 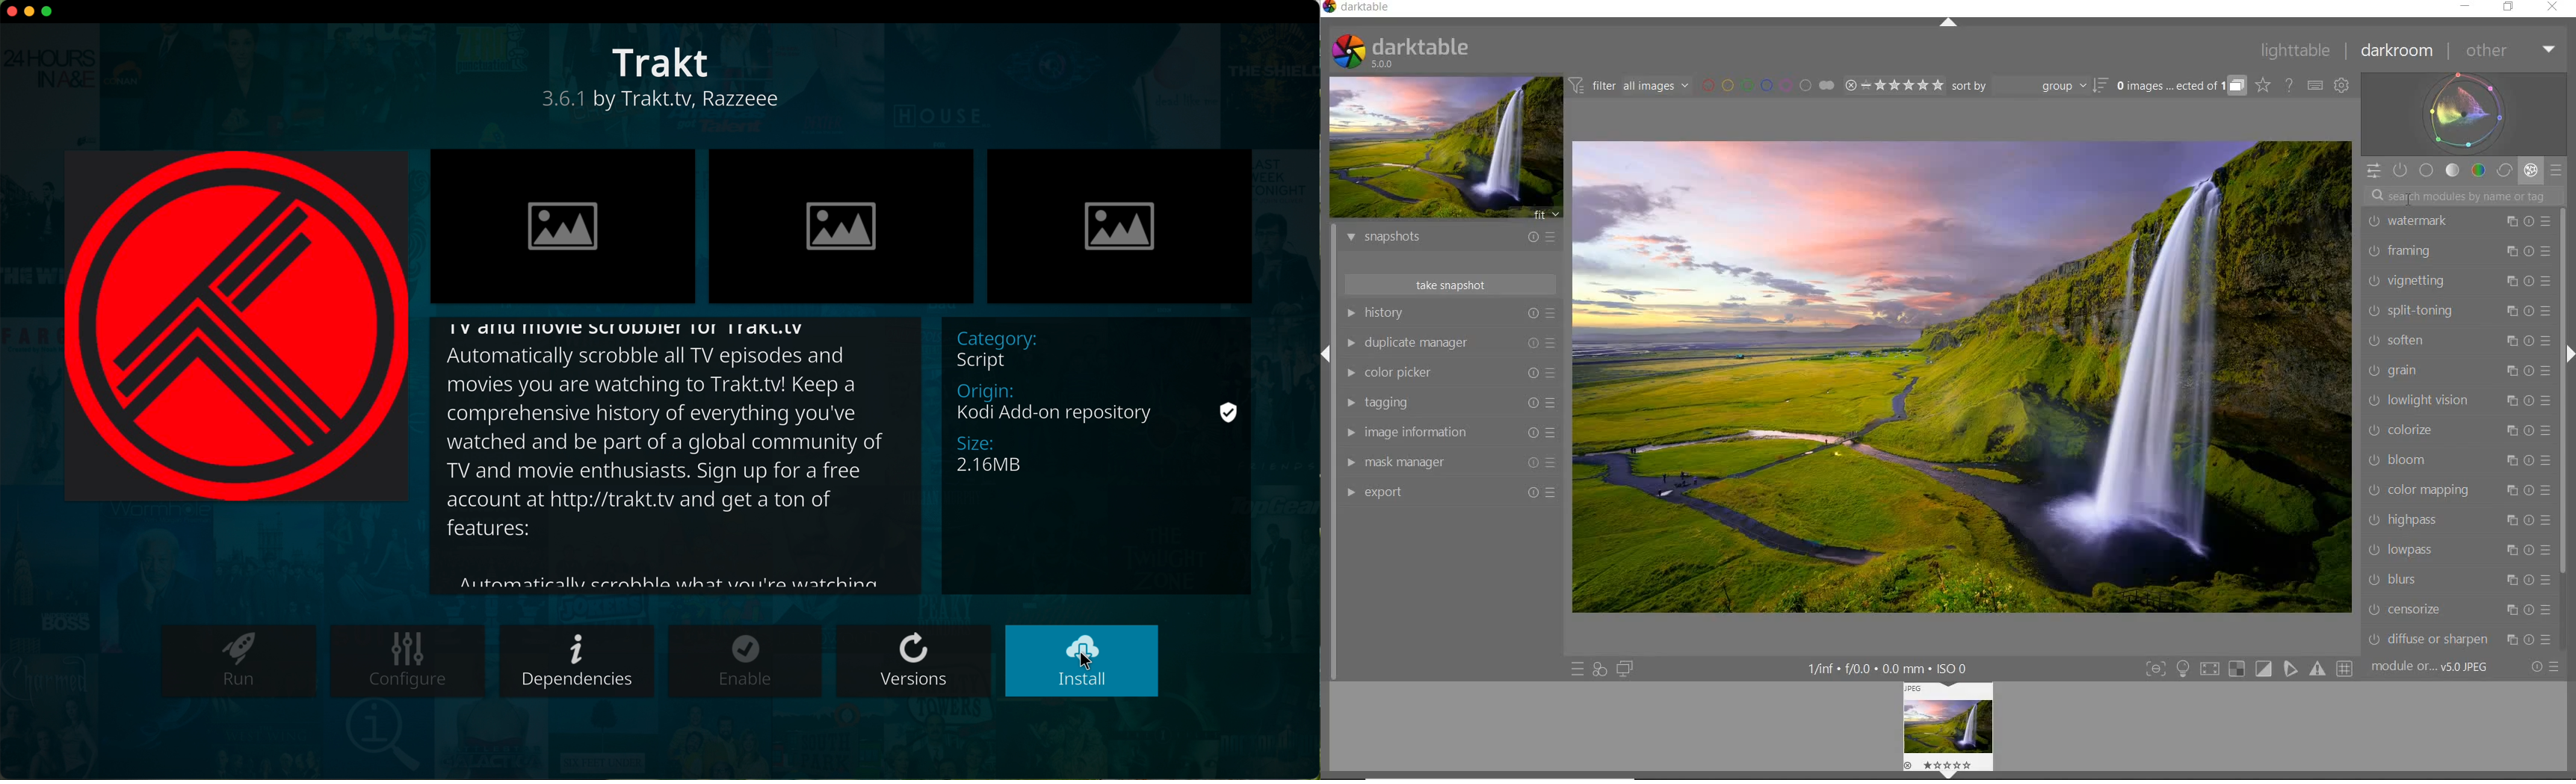 I want to click on EXPAND/COLLAPSE, so click(x=1950, y=25).